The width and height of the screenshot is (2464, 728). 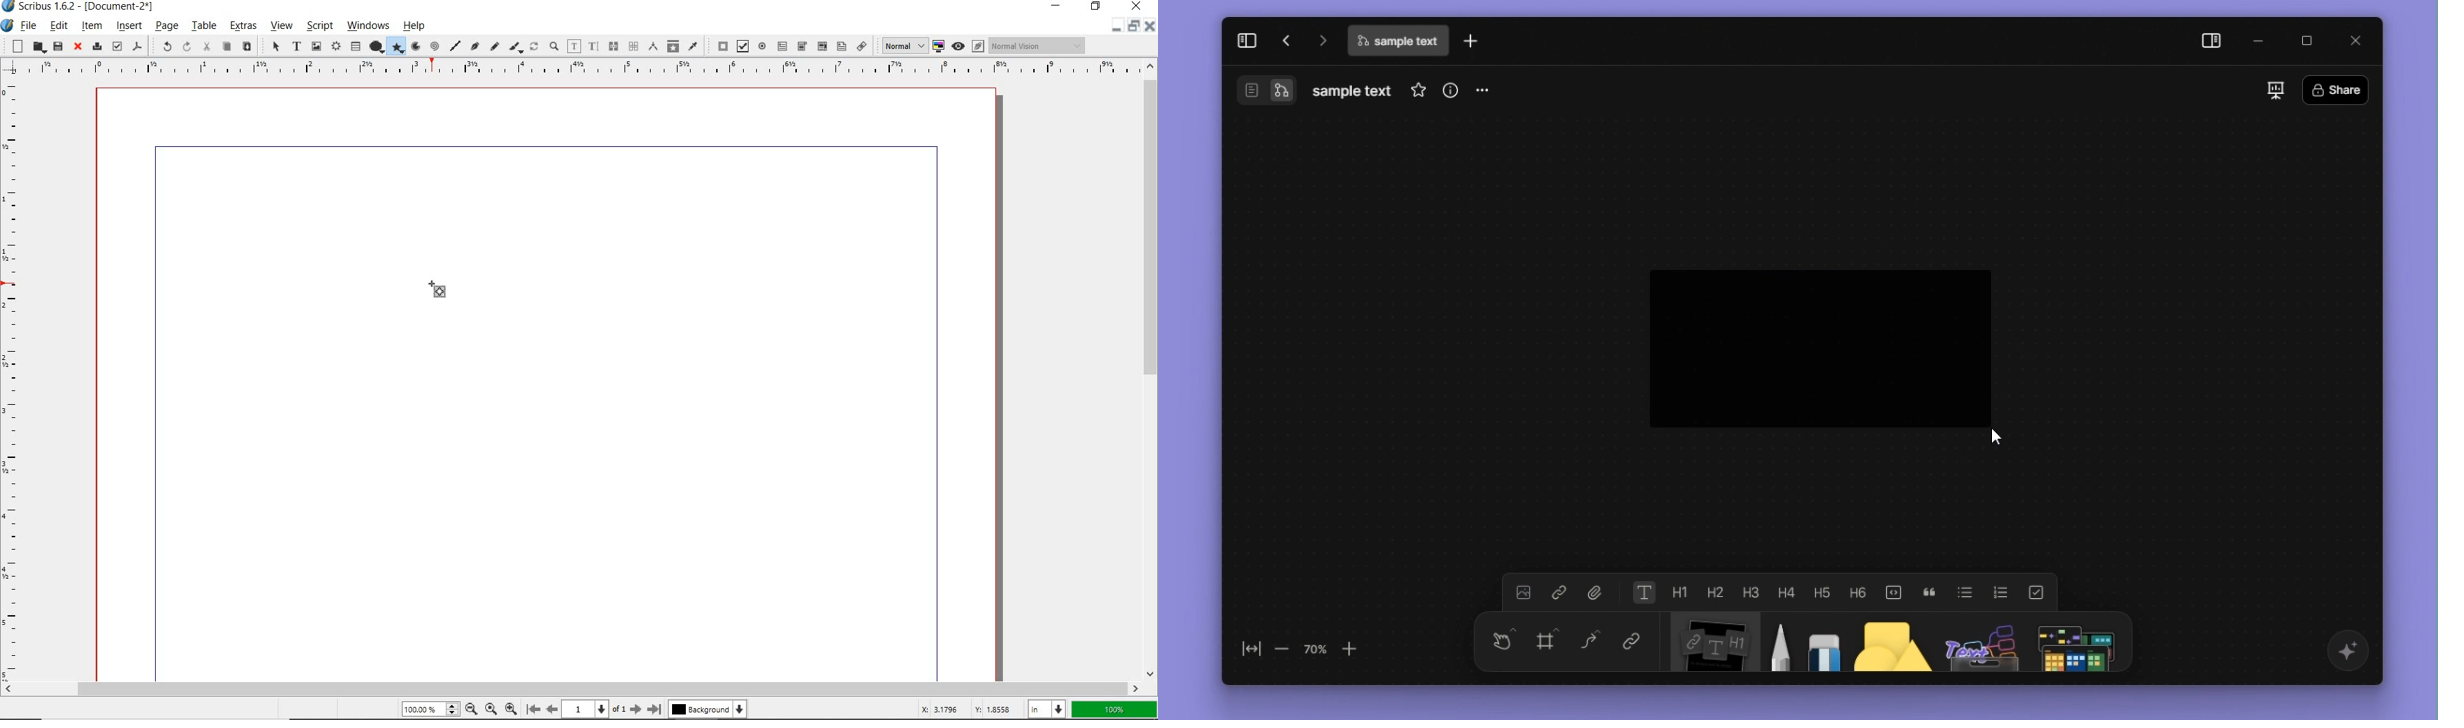 What do you see at coordinates (336, 45) in the screenshot?
I see `render frame` at bounding box center [336, 45].